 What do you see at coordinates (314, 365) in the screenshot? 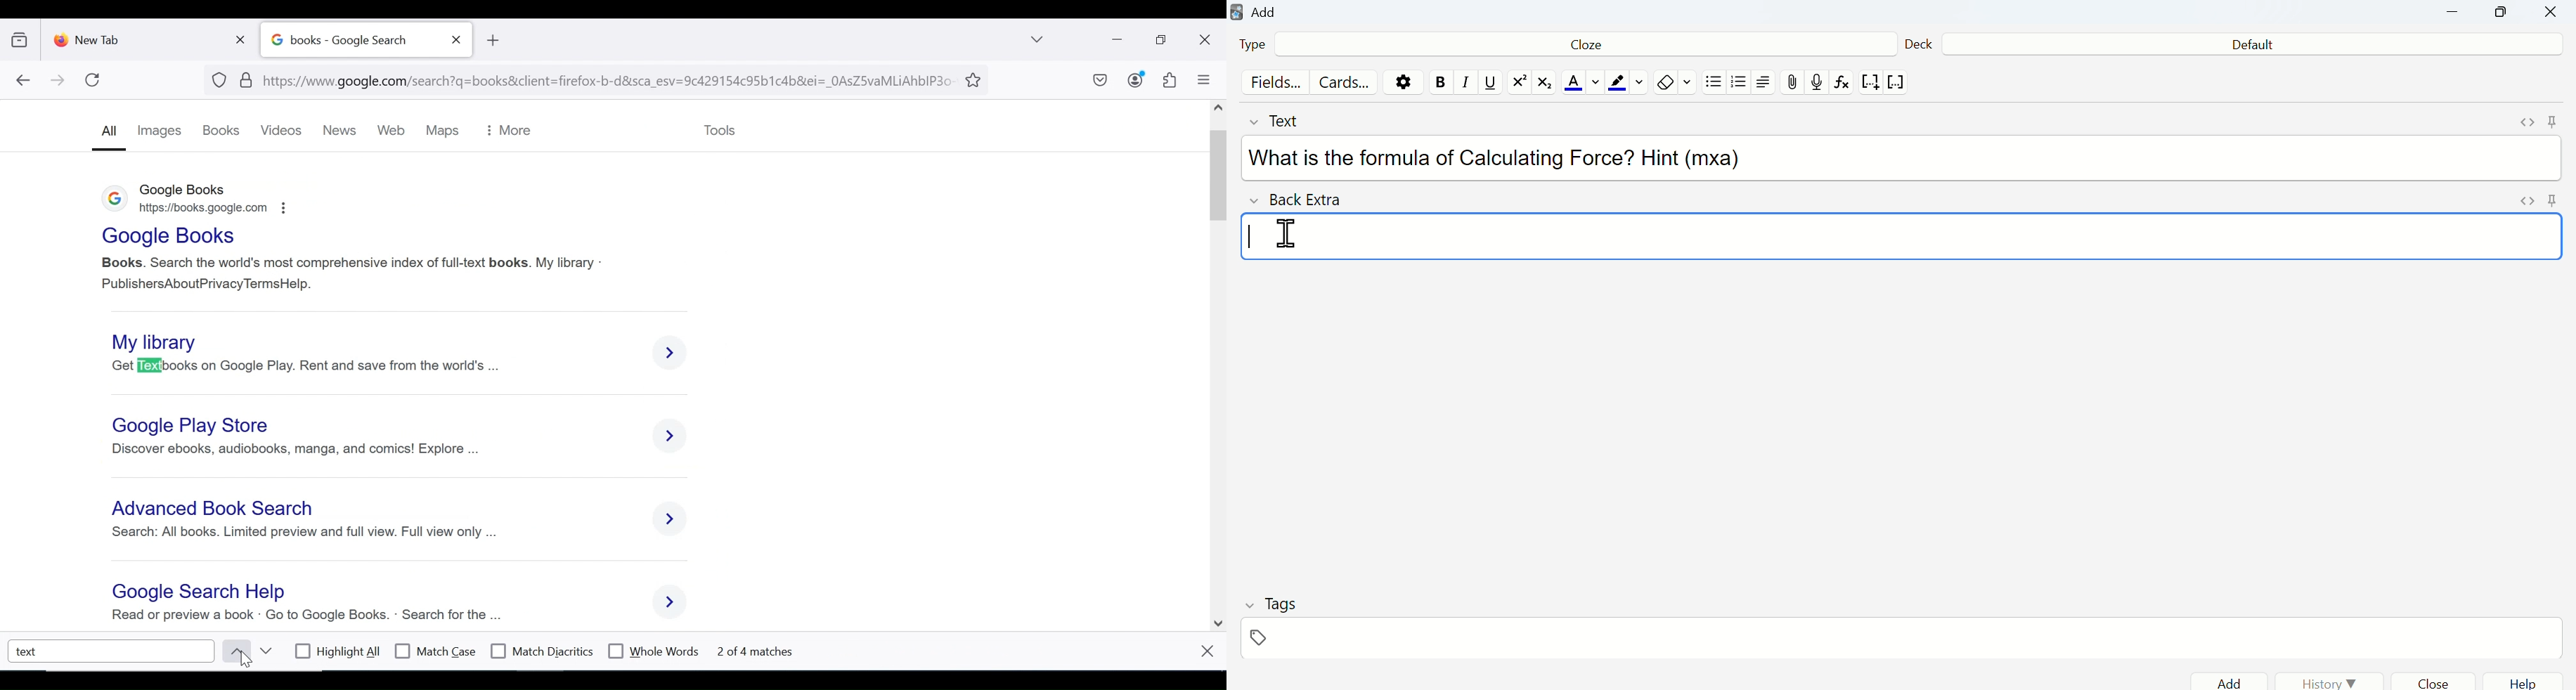
I see `get the textbooks on Google Play. Rent and save from the world's finest` at bounding box center [314, 365].